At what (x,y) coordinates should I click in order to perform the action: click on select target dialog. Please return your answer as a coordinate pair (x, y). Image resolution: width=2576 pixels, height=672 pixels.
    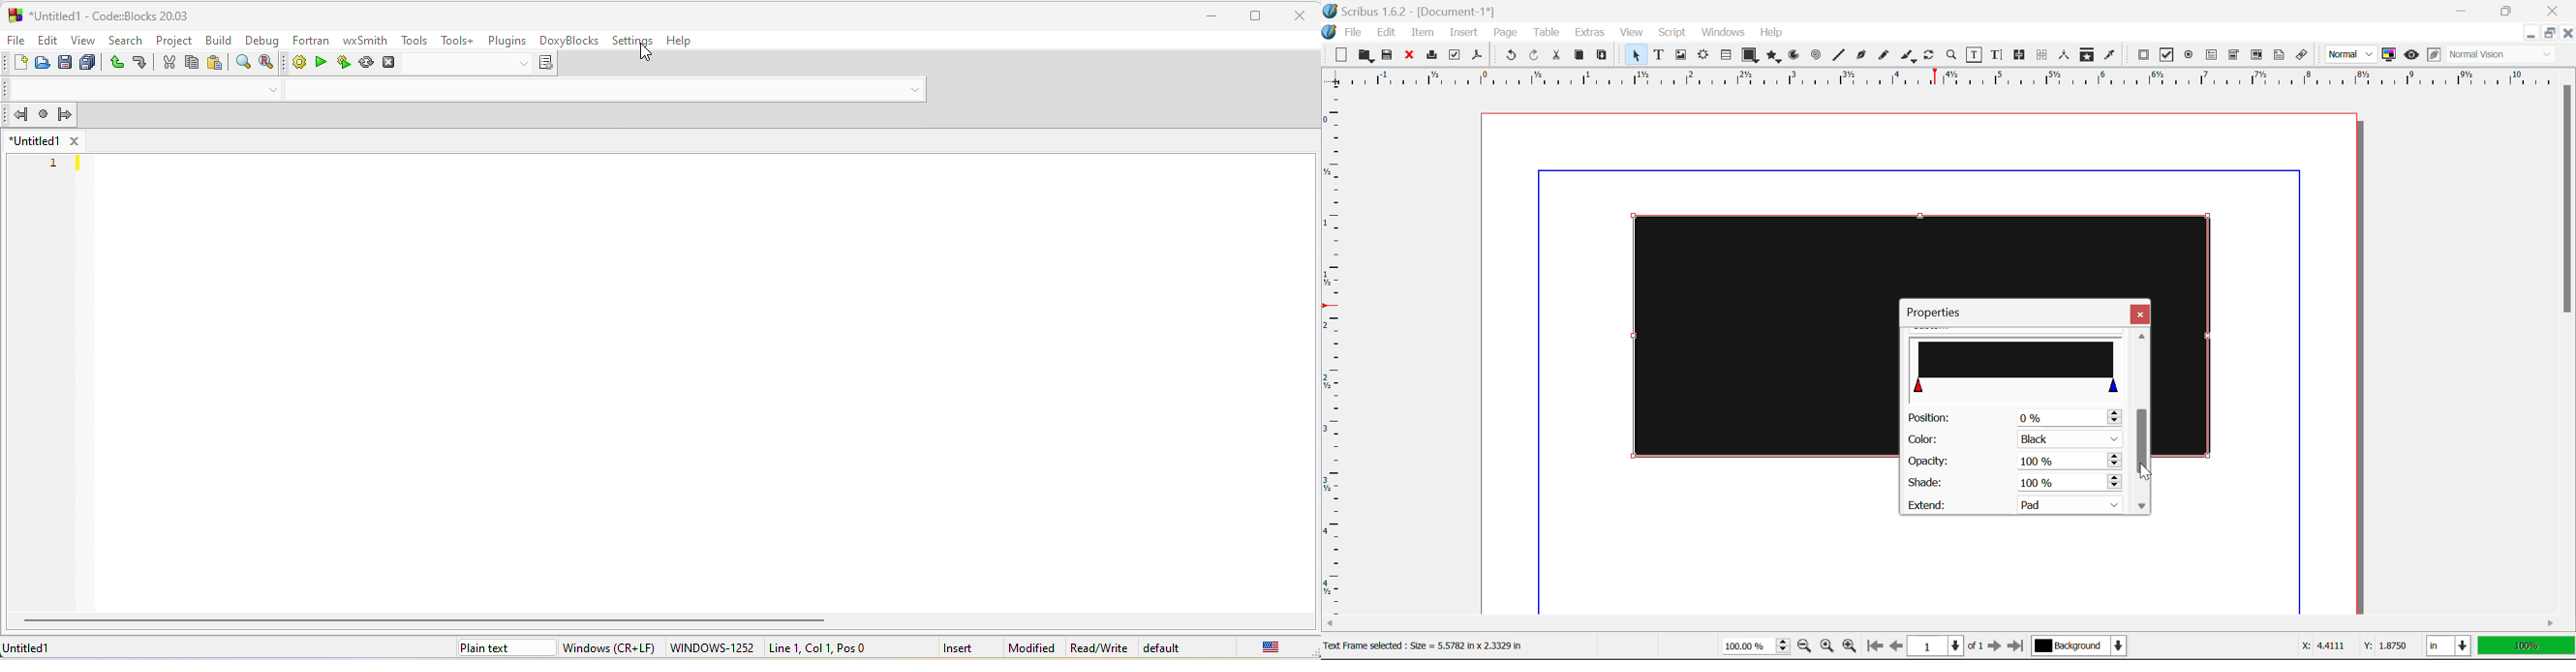
    Looking at the image, I should click on (478, 64).